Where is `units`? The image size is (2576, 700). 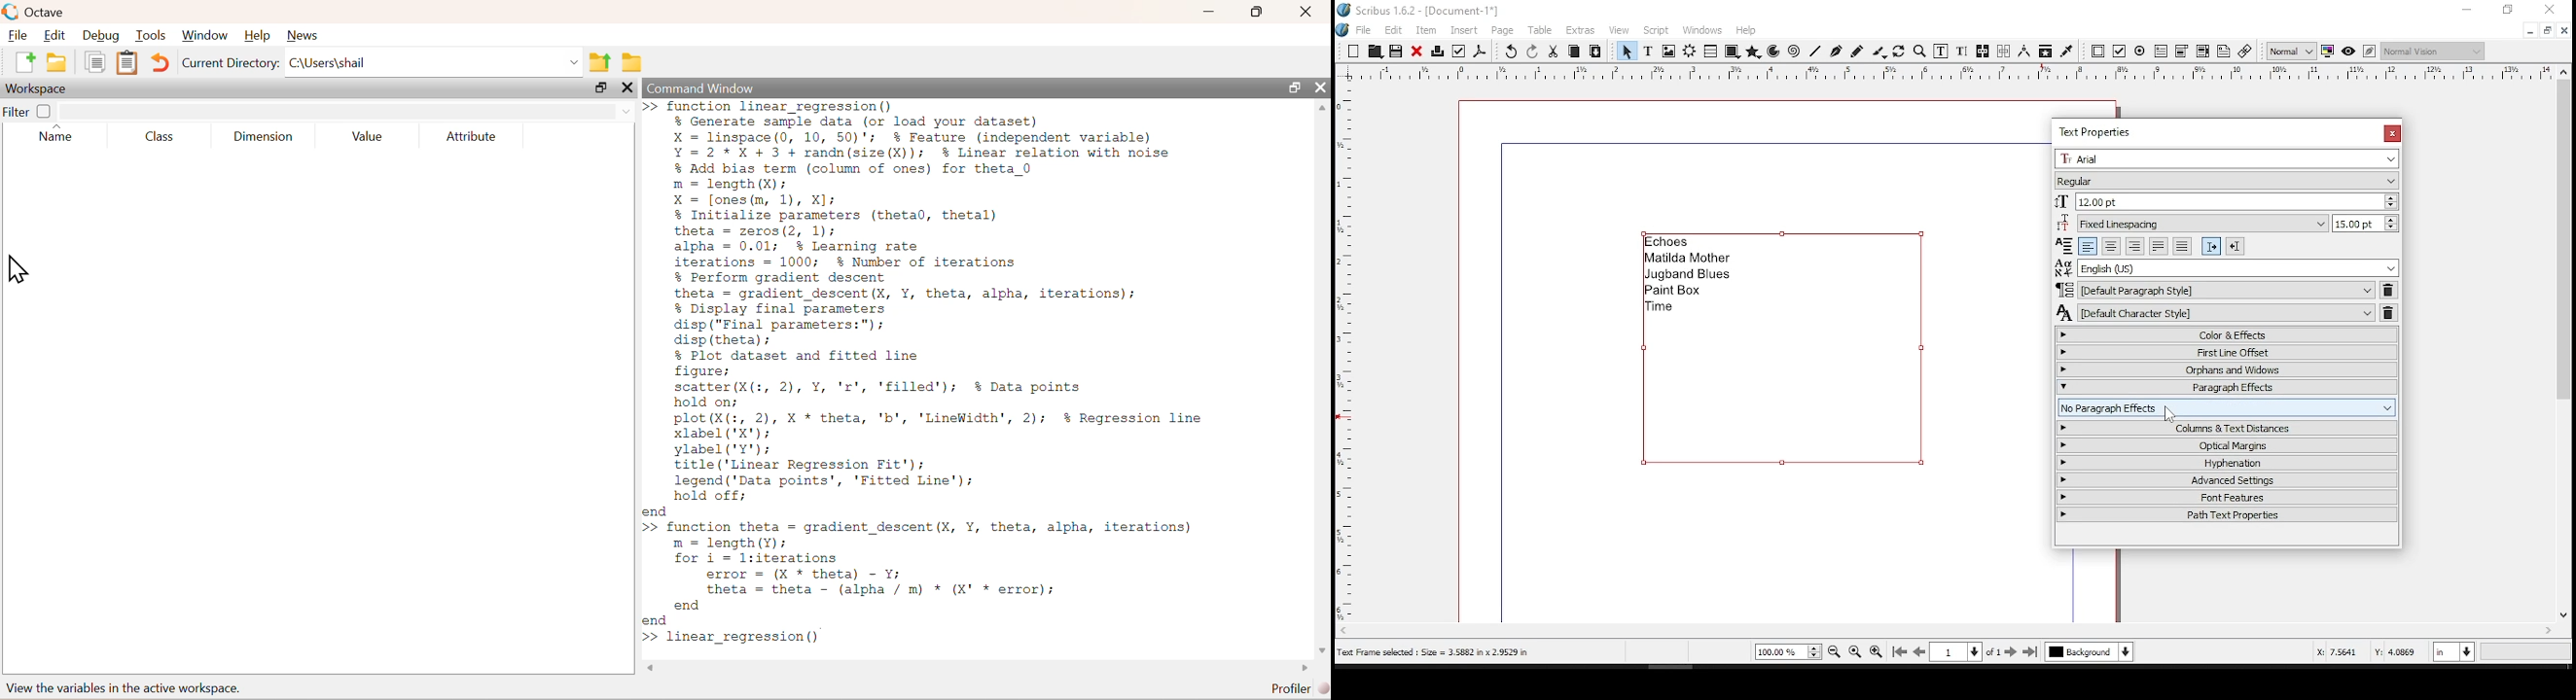 units is located at coordinates (2451, 653).